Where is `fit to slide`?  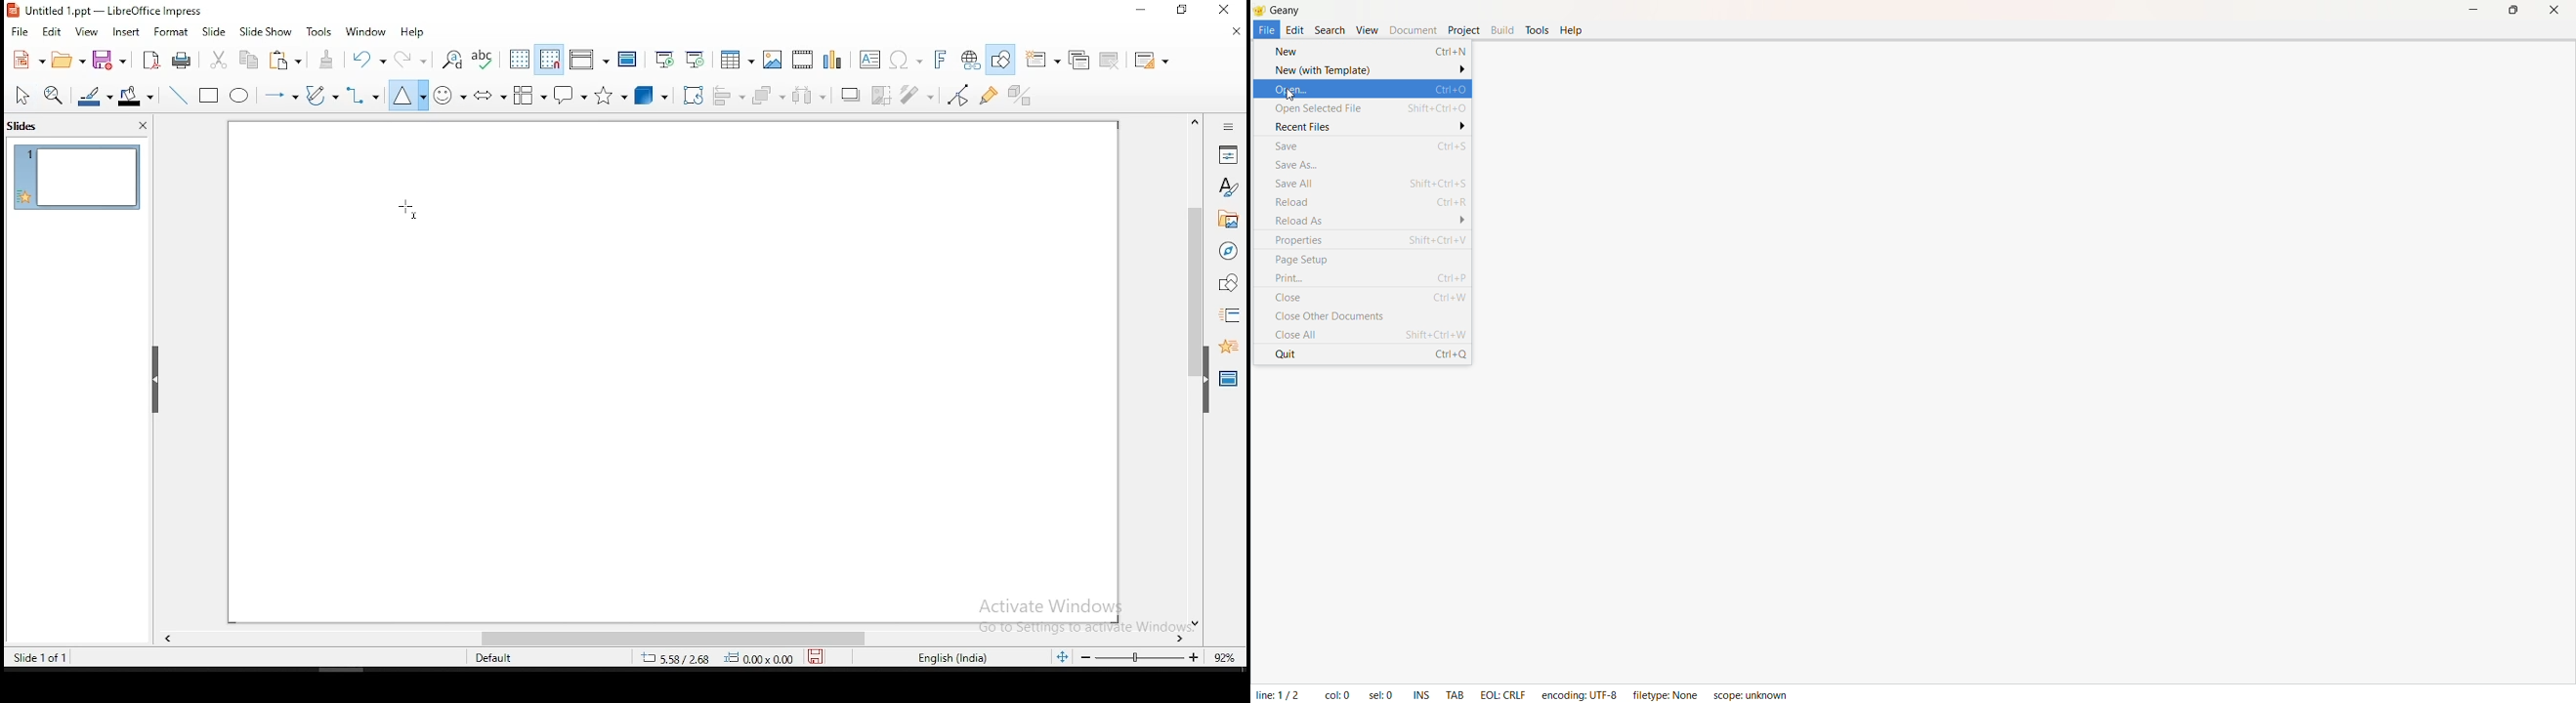
fit to slide is located at coordinates (1066, 660).